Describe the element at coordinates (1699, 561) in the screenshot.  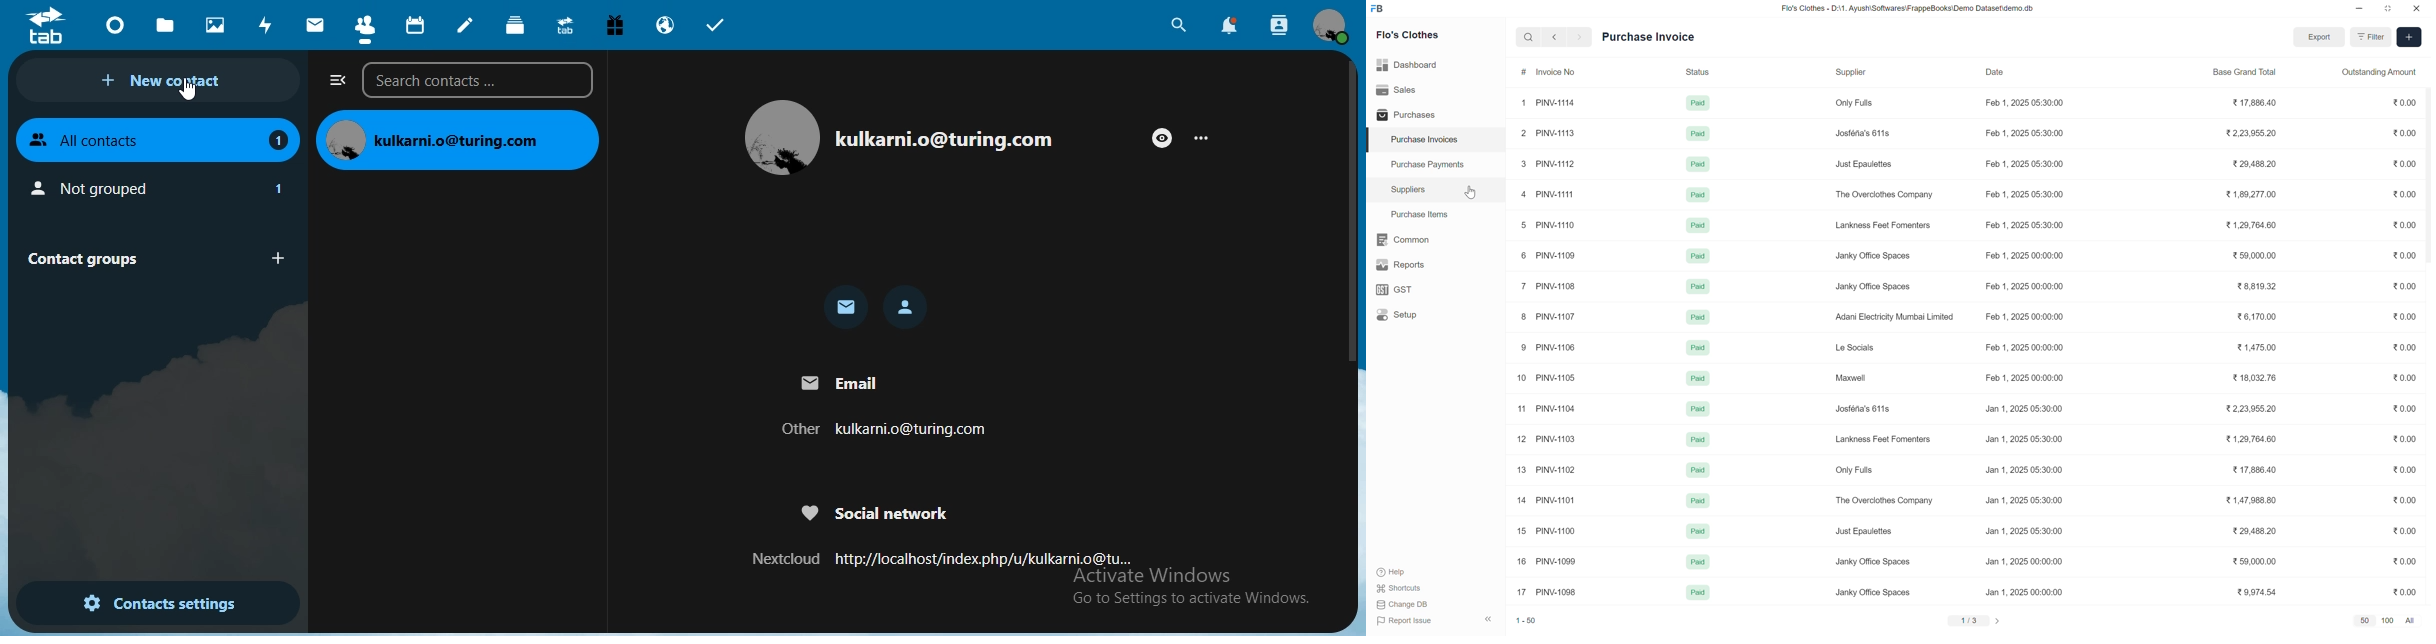
I see `Paid` at that location.